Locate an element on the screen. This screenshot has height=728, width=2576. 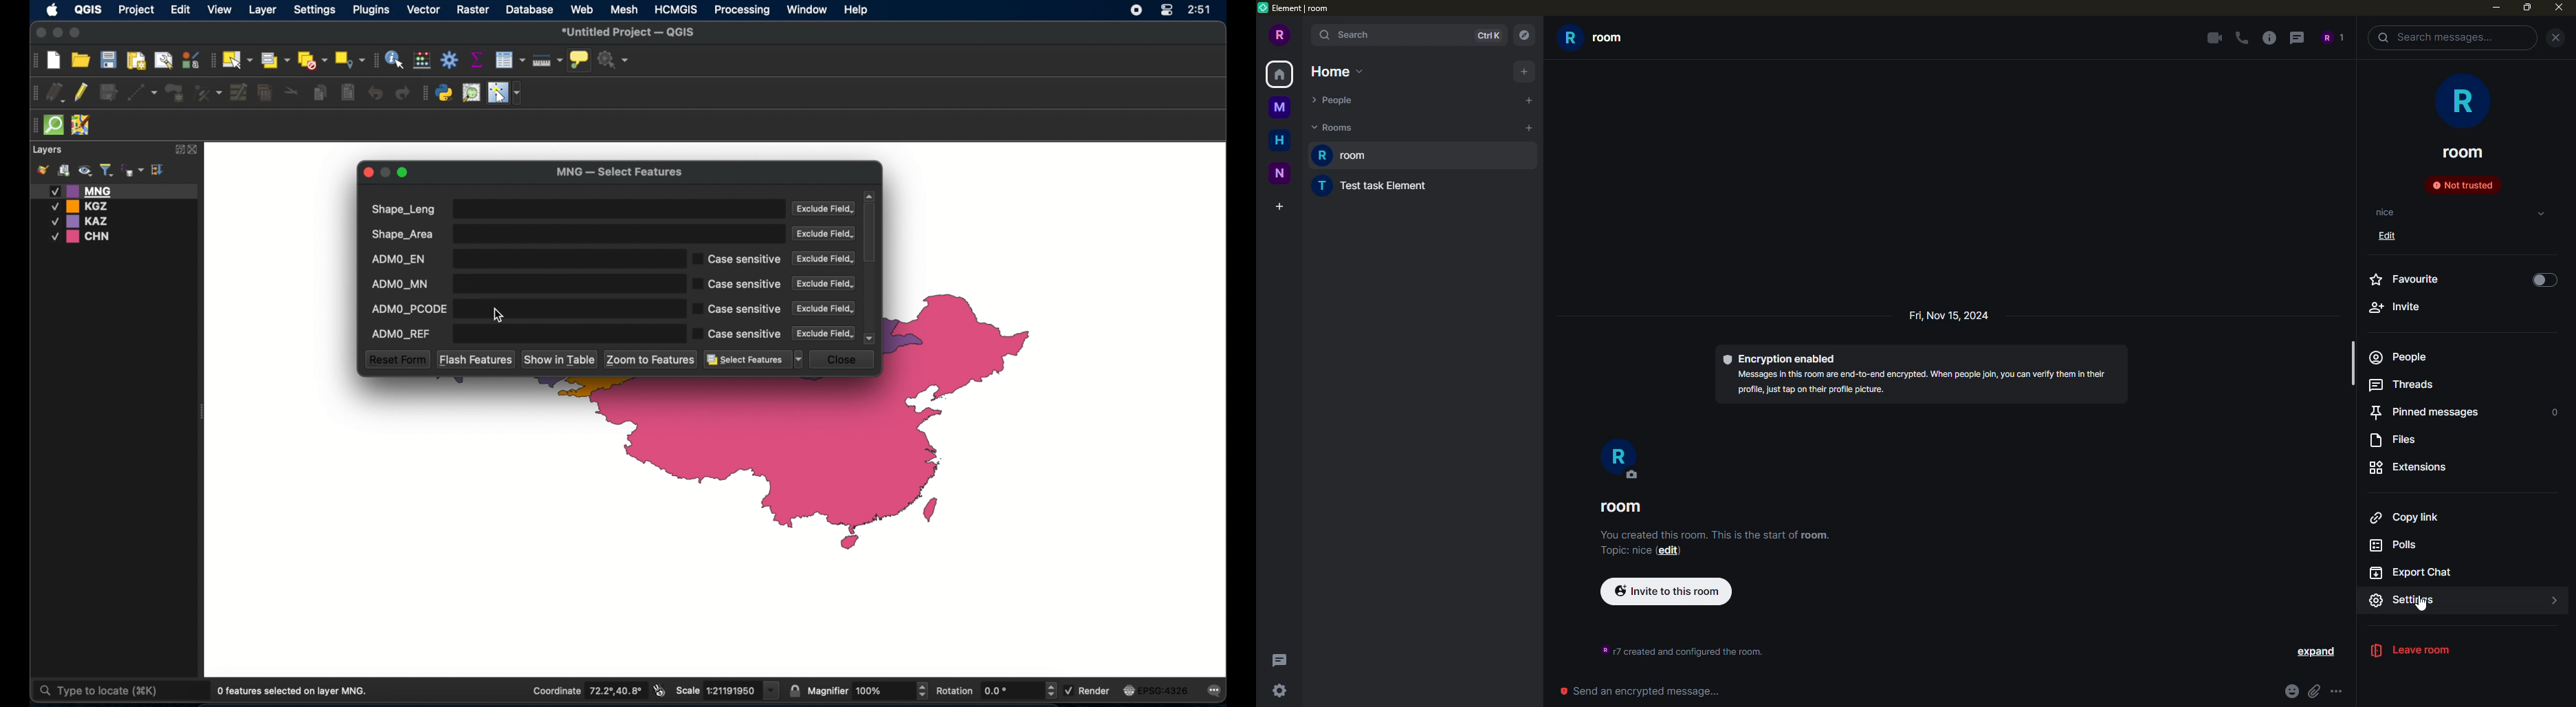
room is located at coordinates (1625, 509).